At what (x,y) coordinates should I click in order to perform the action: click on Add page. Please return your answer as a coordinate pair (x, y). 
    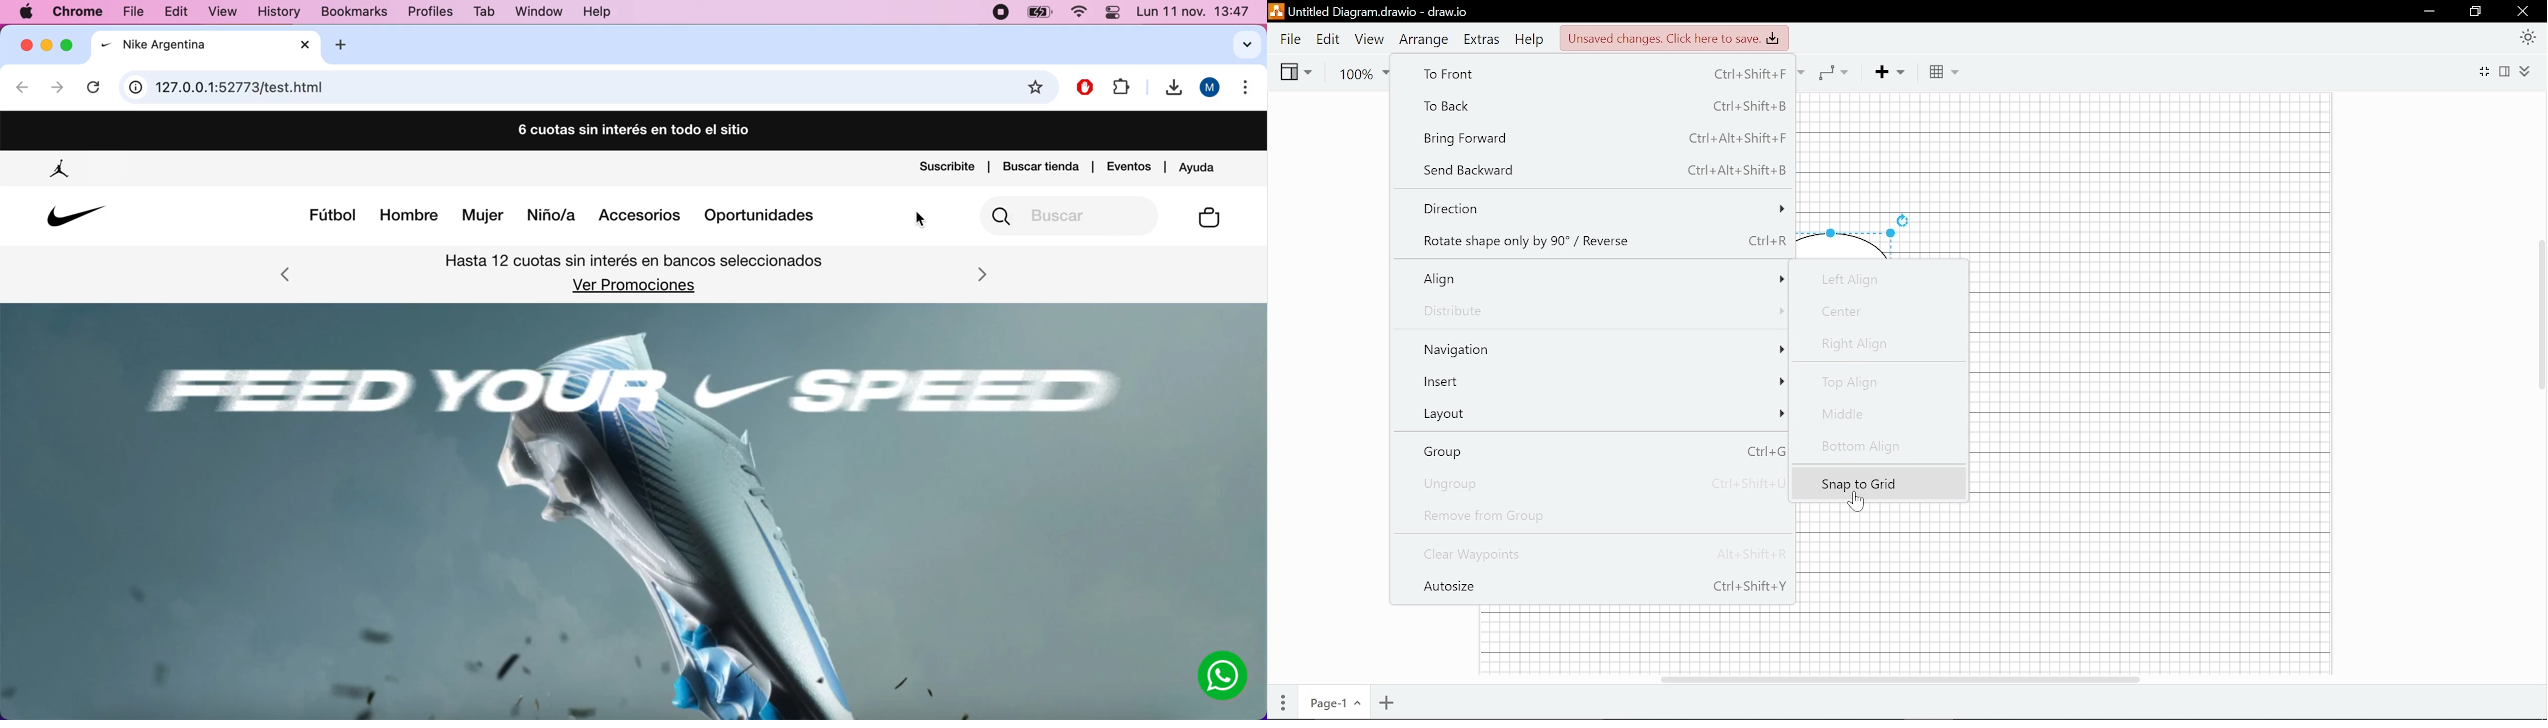
    Looking at the image, I should click on (1384, 704).